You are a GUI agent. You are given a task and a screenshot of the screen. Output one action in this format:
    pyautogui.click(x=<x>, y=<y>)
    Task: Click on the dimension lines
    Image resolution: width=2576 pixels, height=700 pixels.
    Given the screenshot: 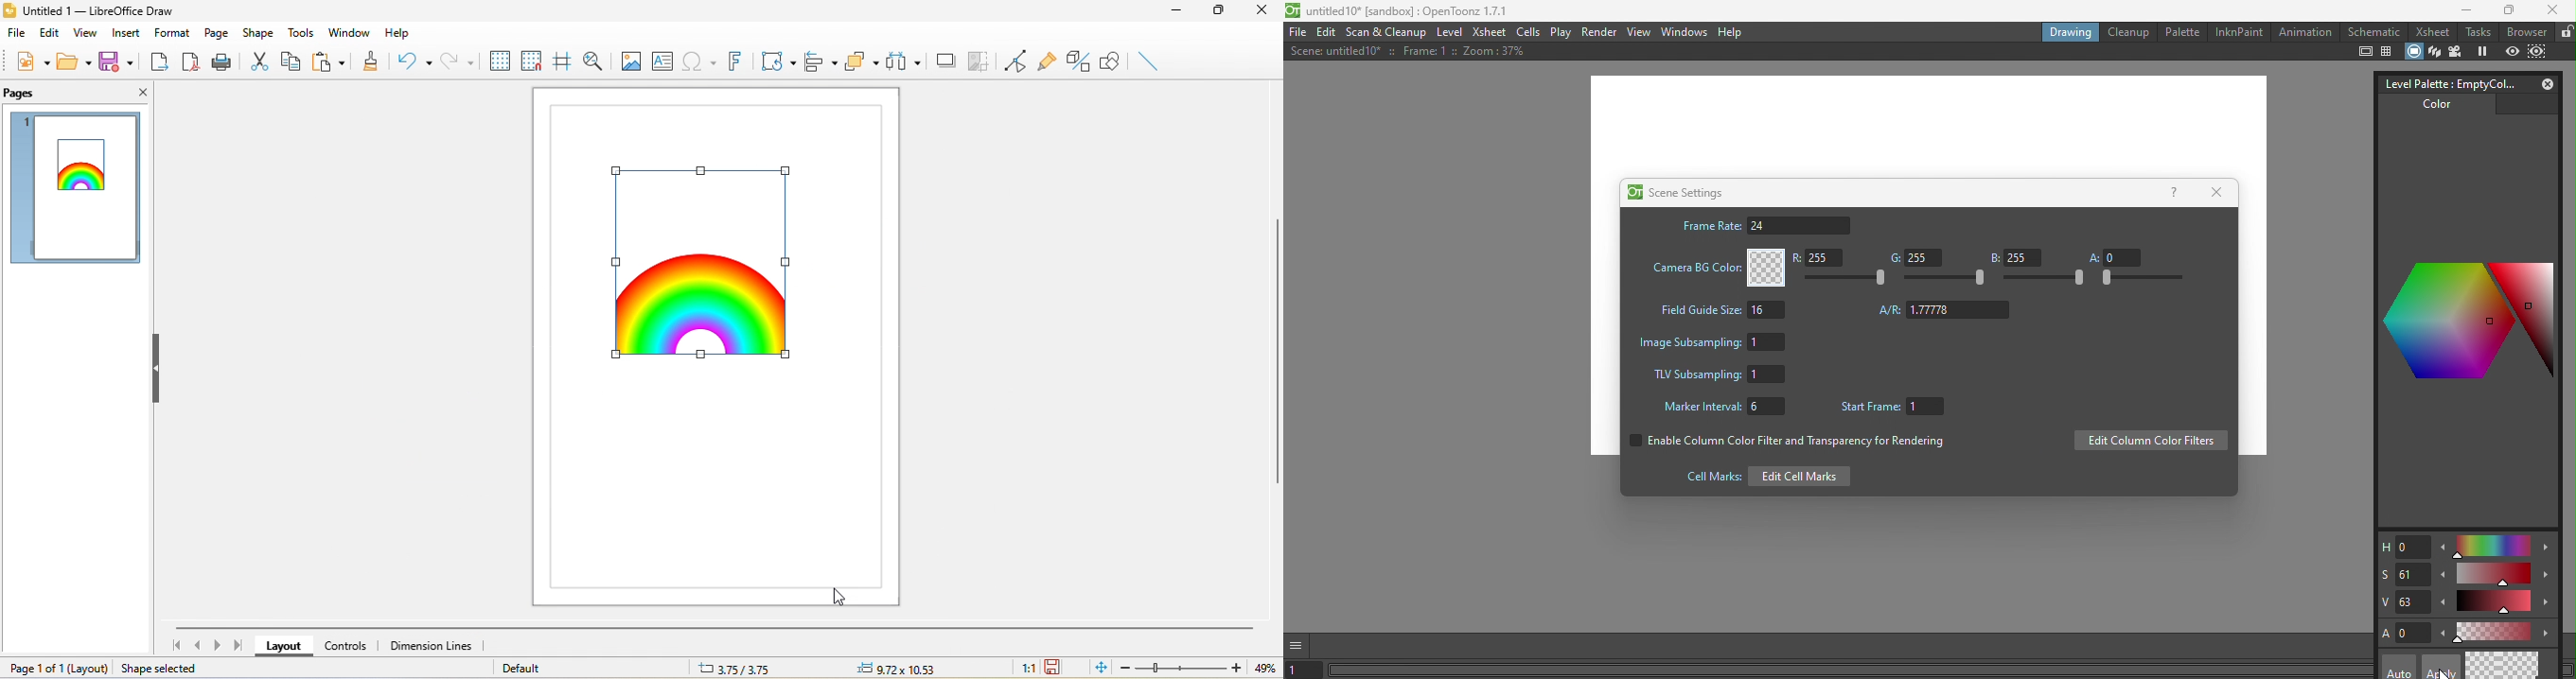 What is the action you would take?
    pyautogui.click(x=436, y=645)
    